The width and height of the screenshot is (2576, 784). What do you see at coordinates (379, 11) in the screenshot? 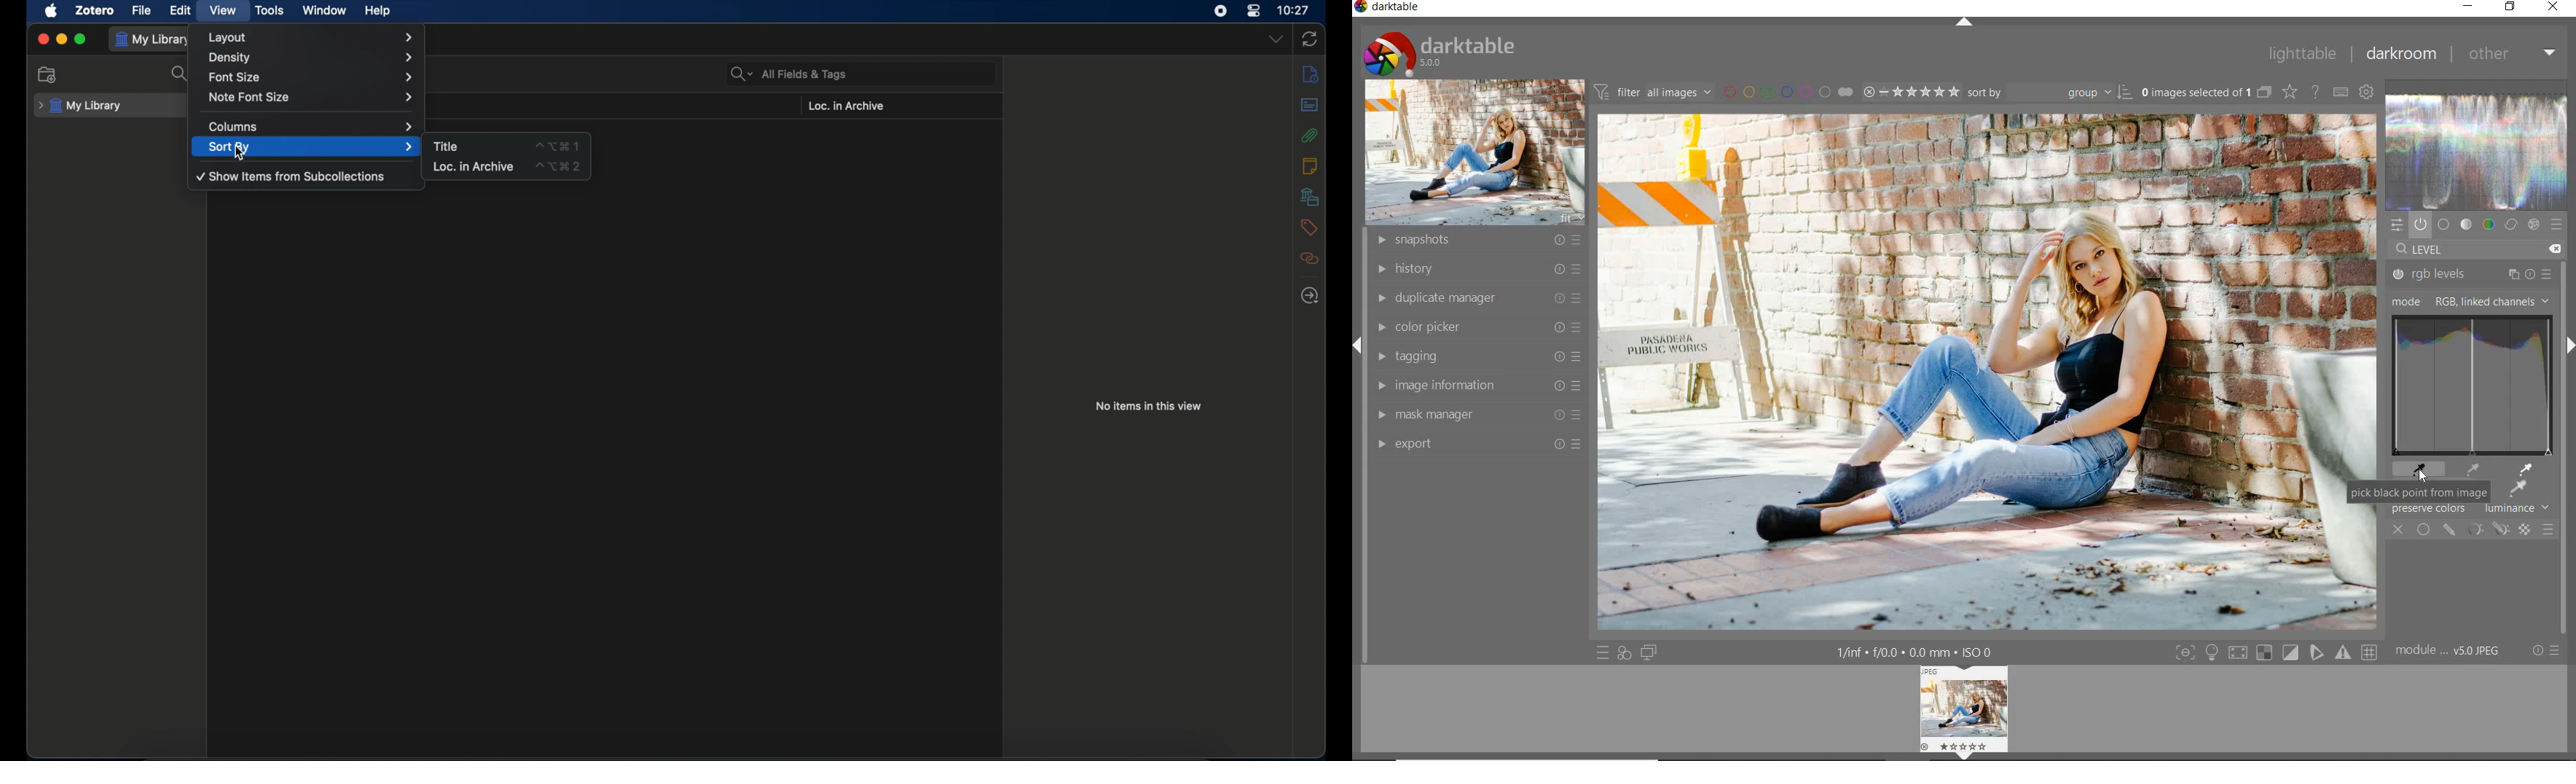
I see `help` at bounding box center [379, 11].